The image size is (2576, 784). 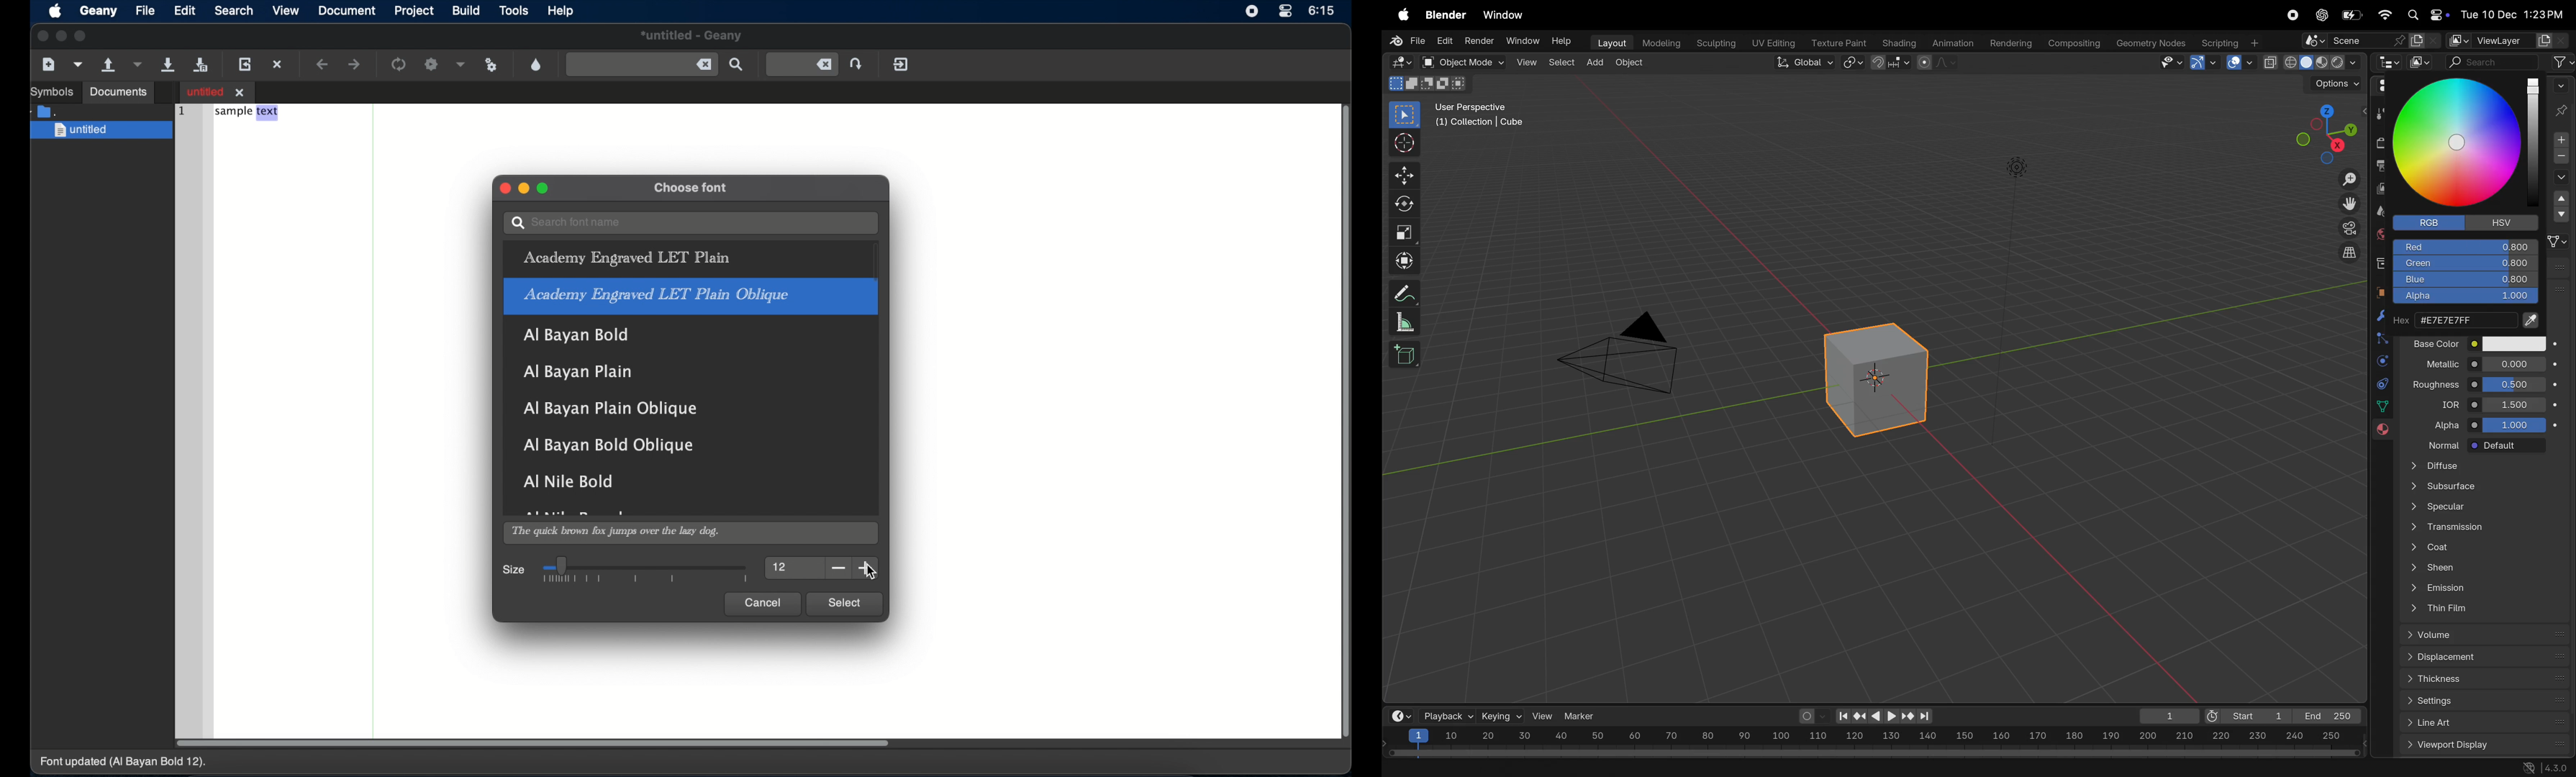 I want to click on open an existing file, so click(x=109, y=65).